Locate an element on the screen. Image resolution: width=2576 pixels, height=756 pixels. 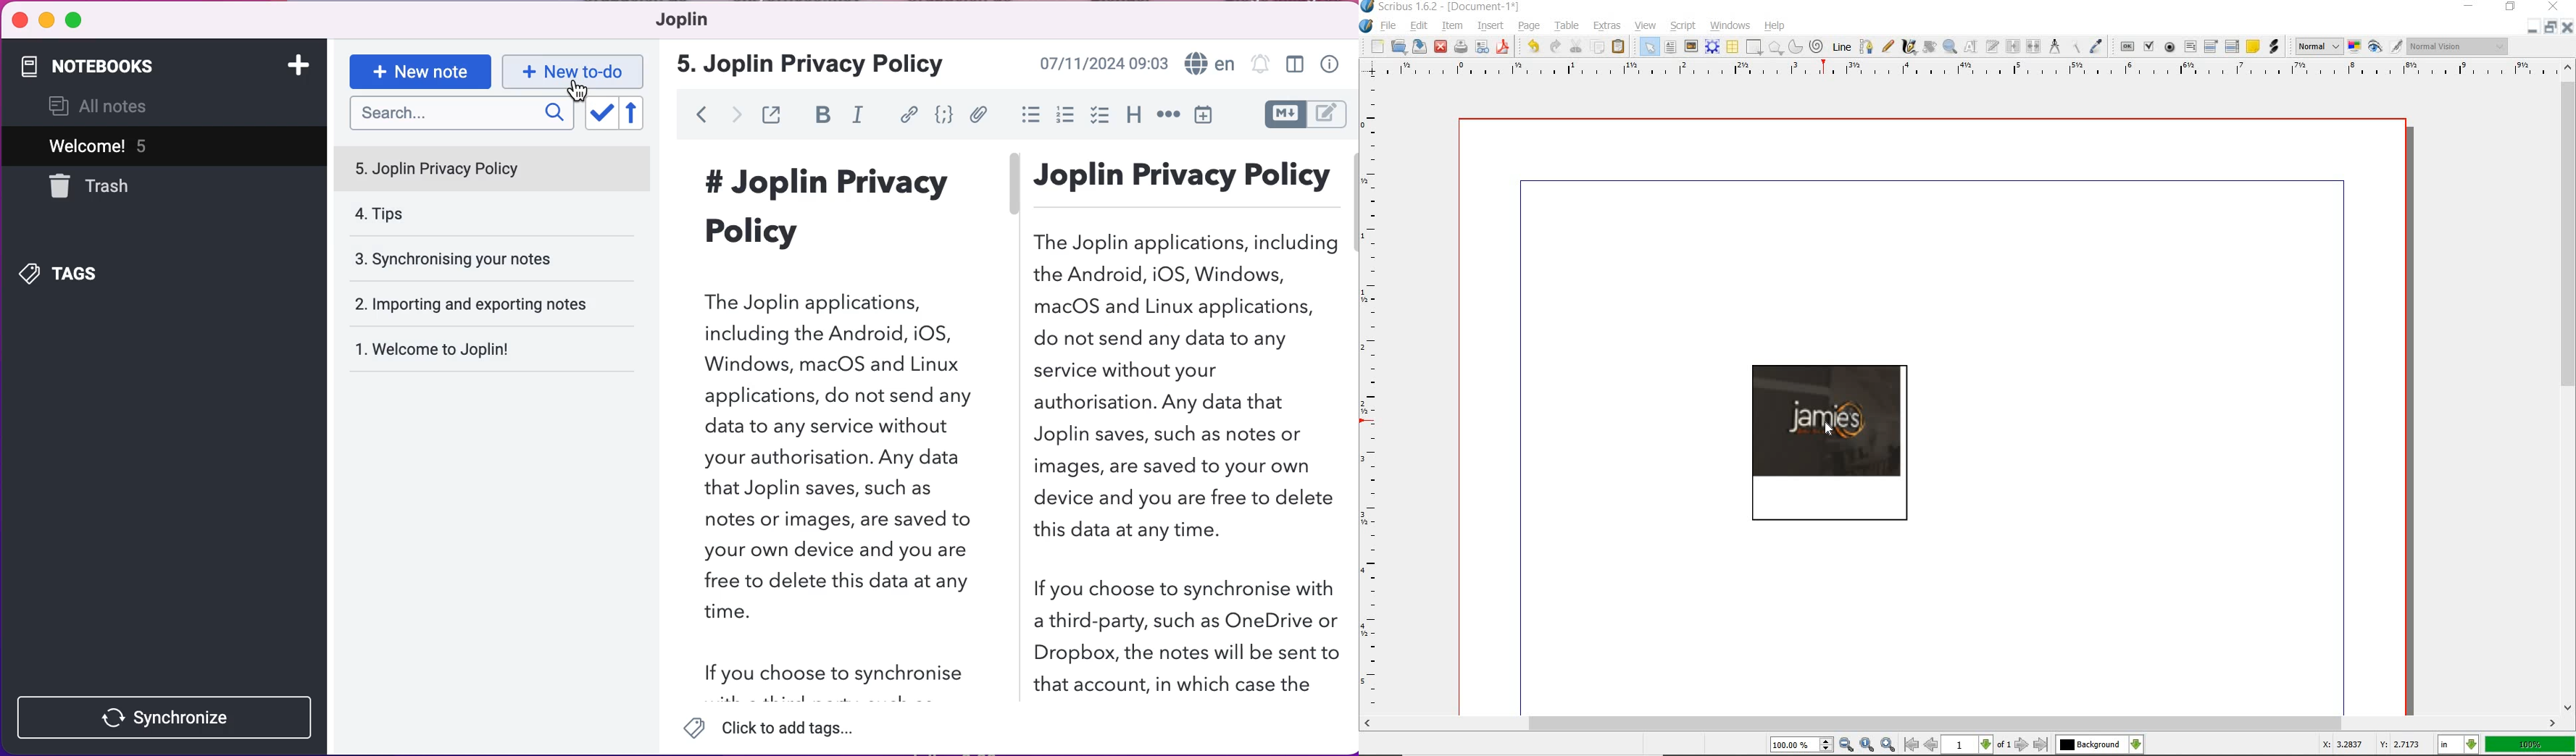
tags is located at coordinates (86, 271).